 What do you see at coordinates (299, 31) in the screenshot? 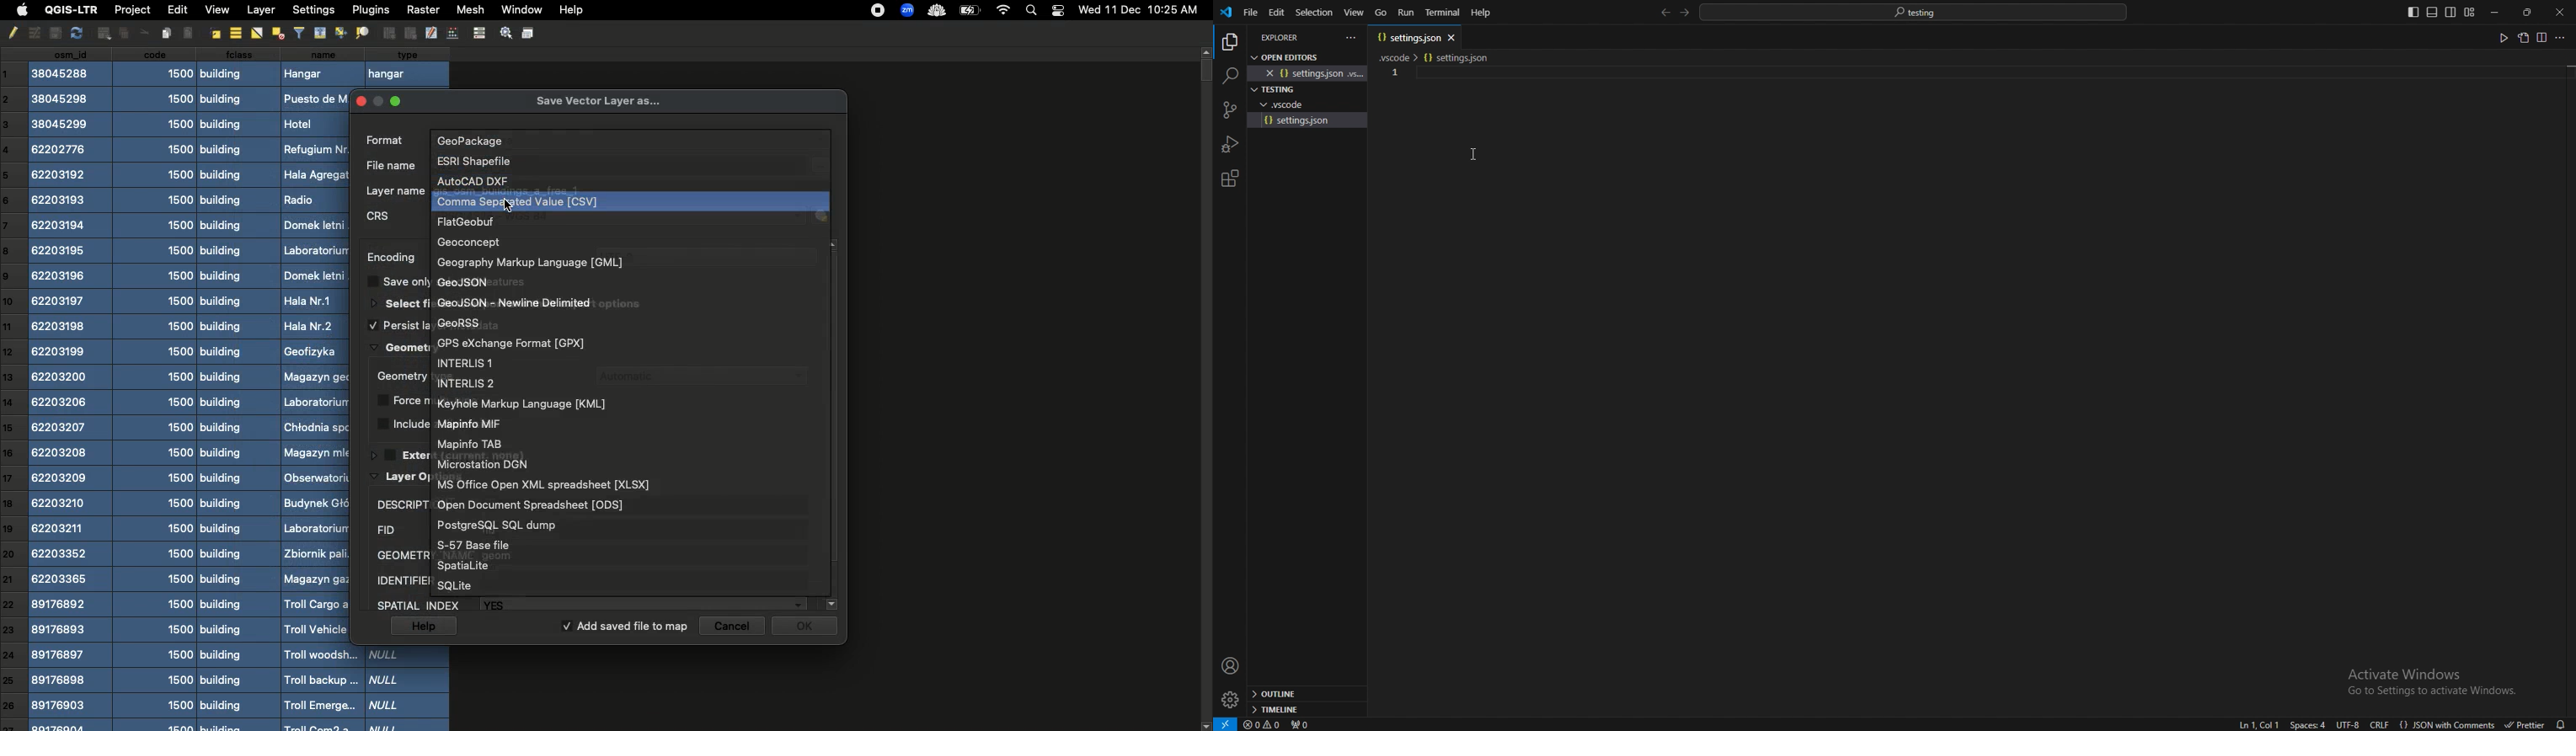
I see `filters` at bounding box center [299, 31].